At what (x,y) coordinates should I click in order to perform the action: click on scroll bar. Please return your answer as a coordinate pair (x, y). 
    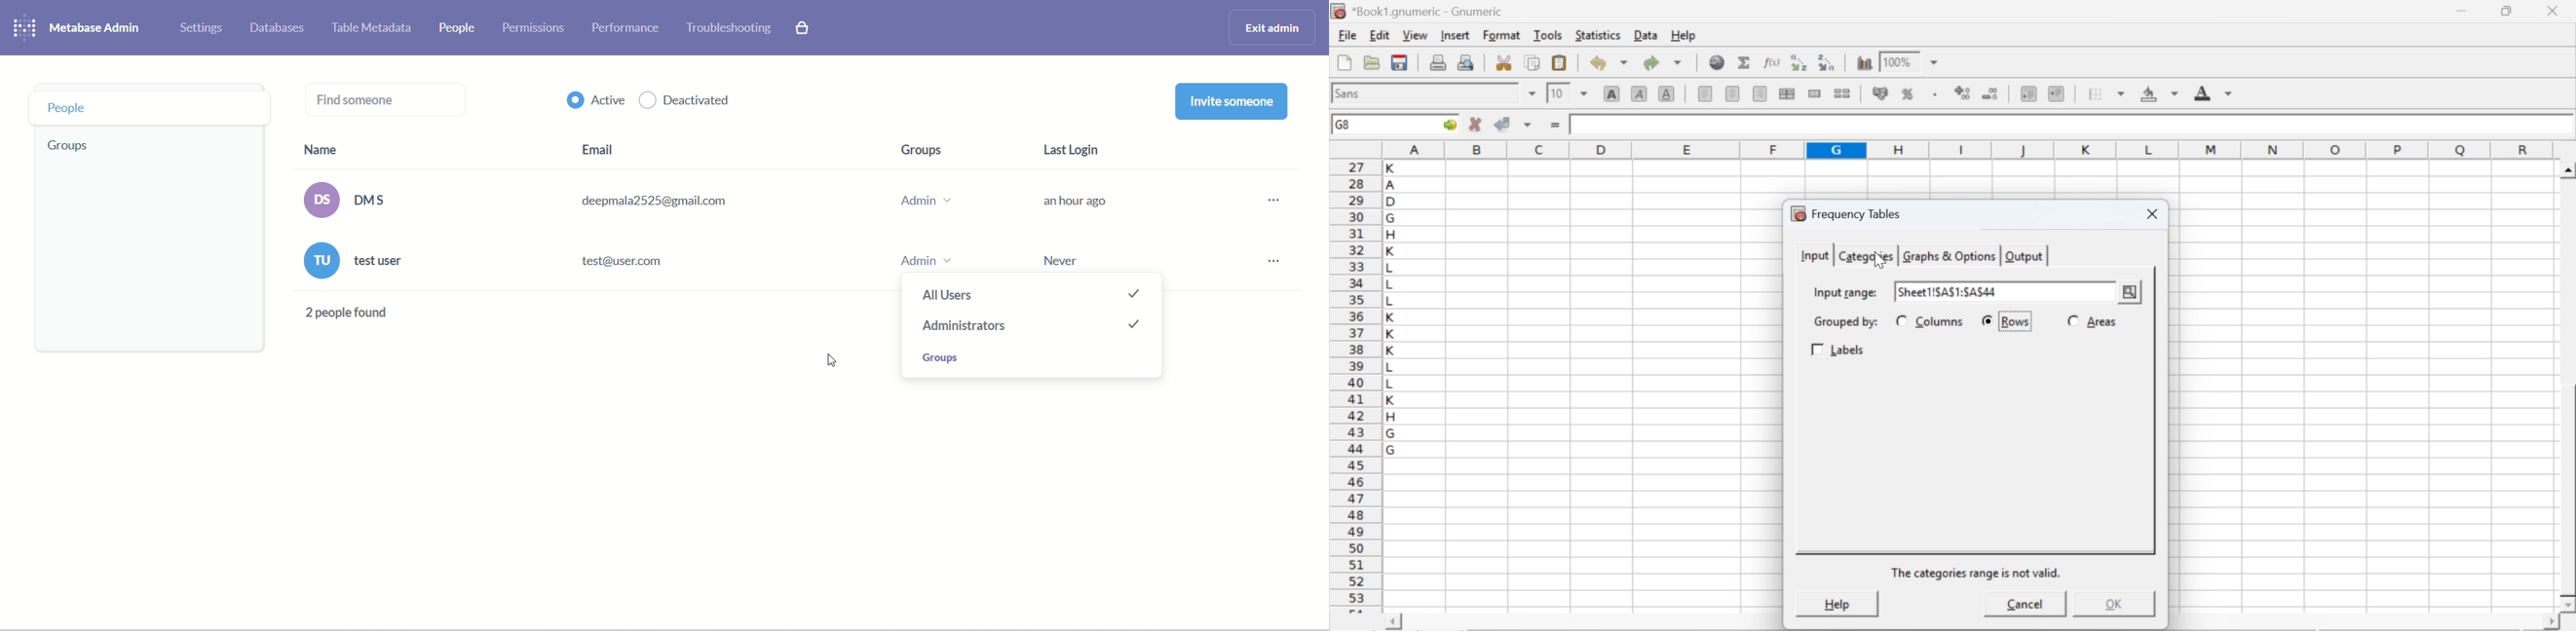
    Looking at the image, I should click on (2568, 388).